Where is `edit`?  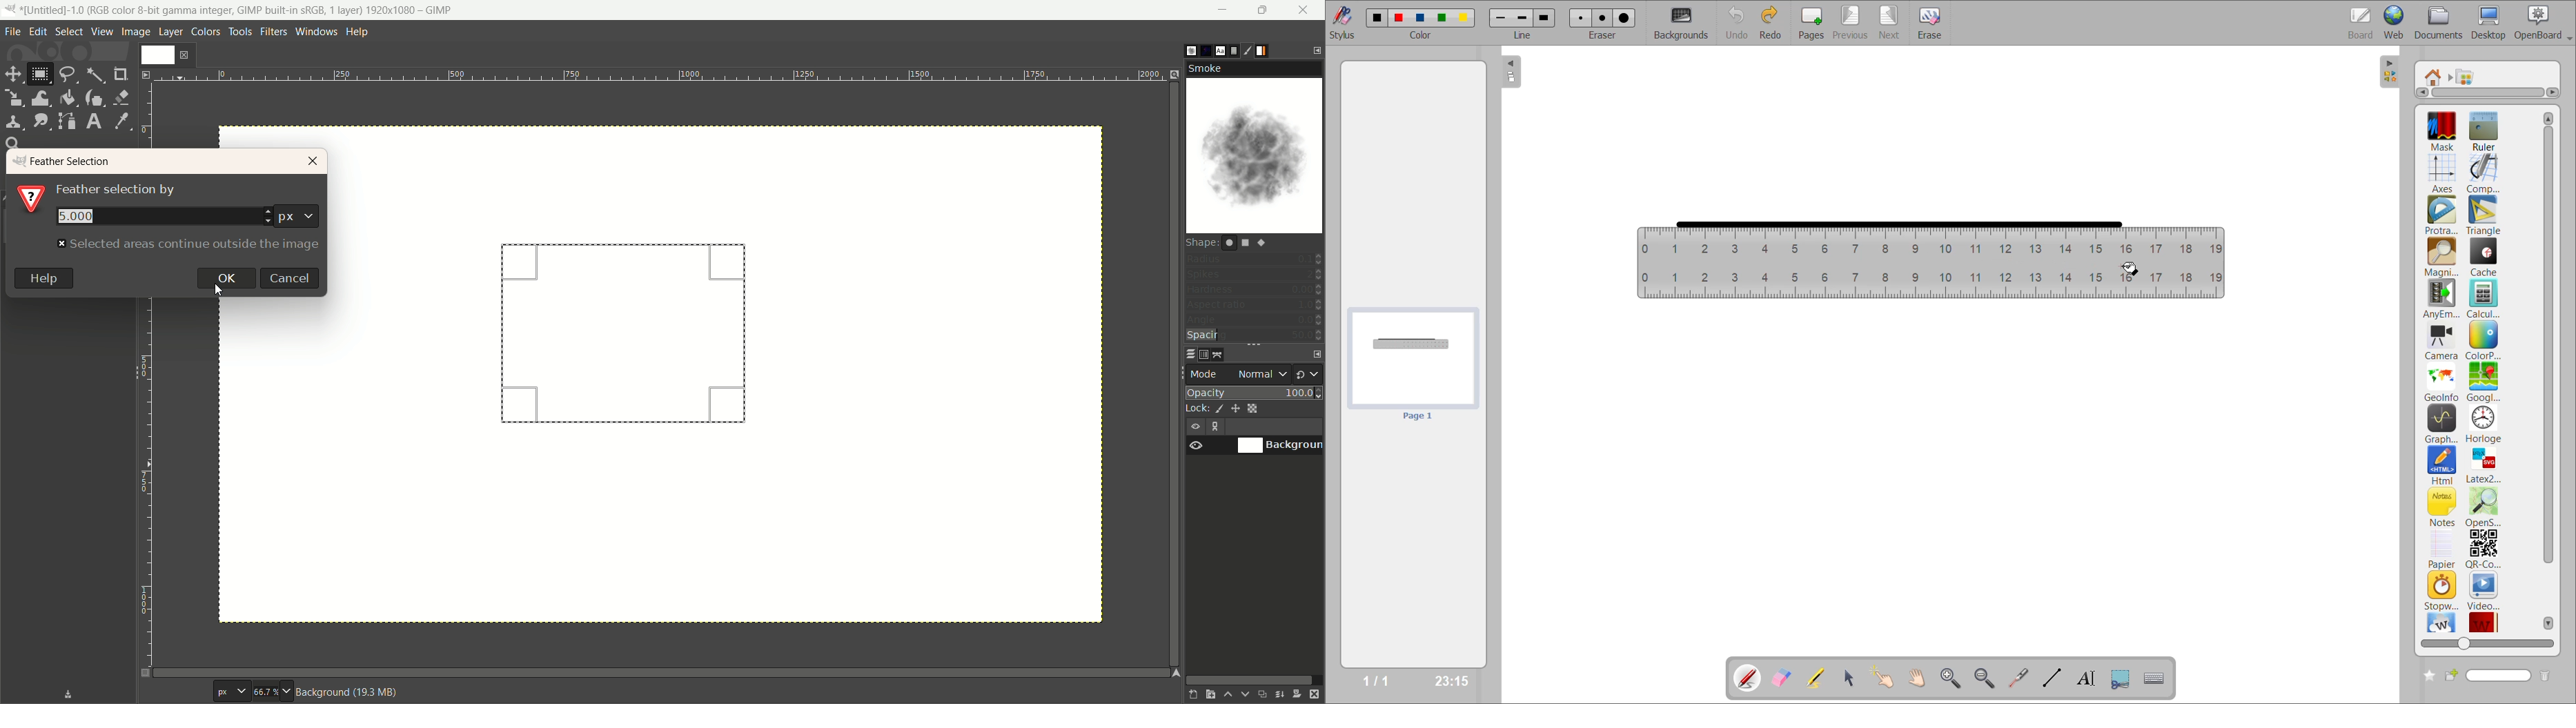
edit is located at coordinates (39, 31).